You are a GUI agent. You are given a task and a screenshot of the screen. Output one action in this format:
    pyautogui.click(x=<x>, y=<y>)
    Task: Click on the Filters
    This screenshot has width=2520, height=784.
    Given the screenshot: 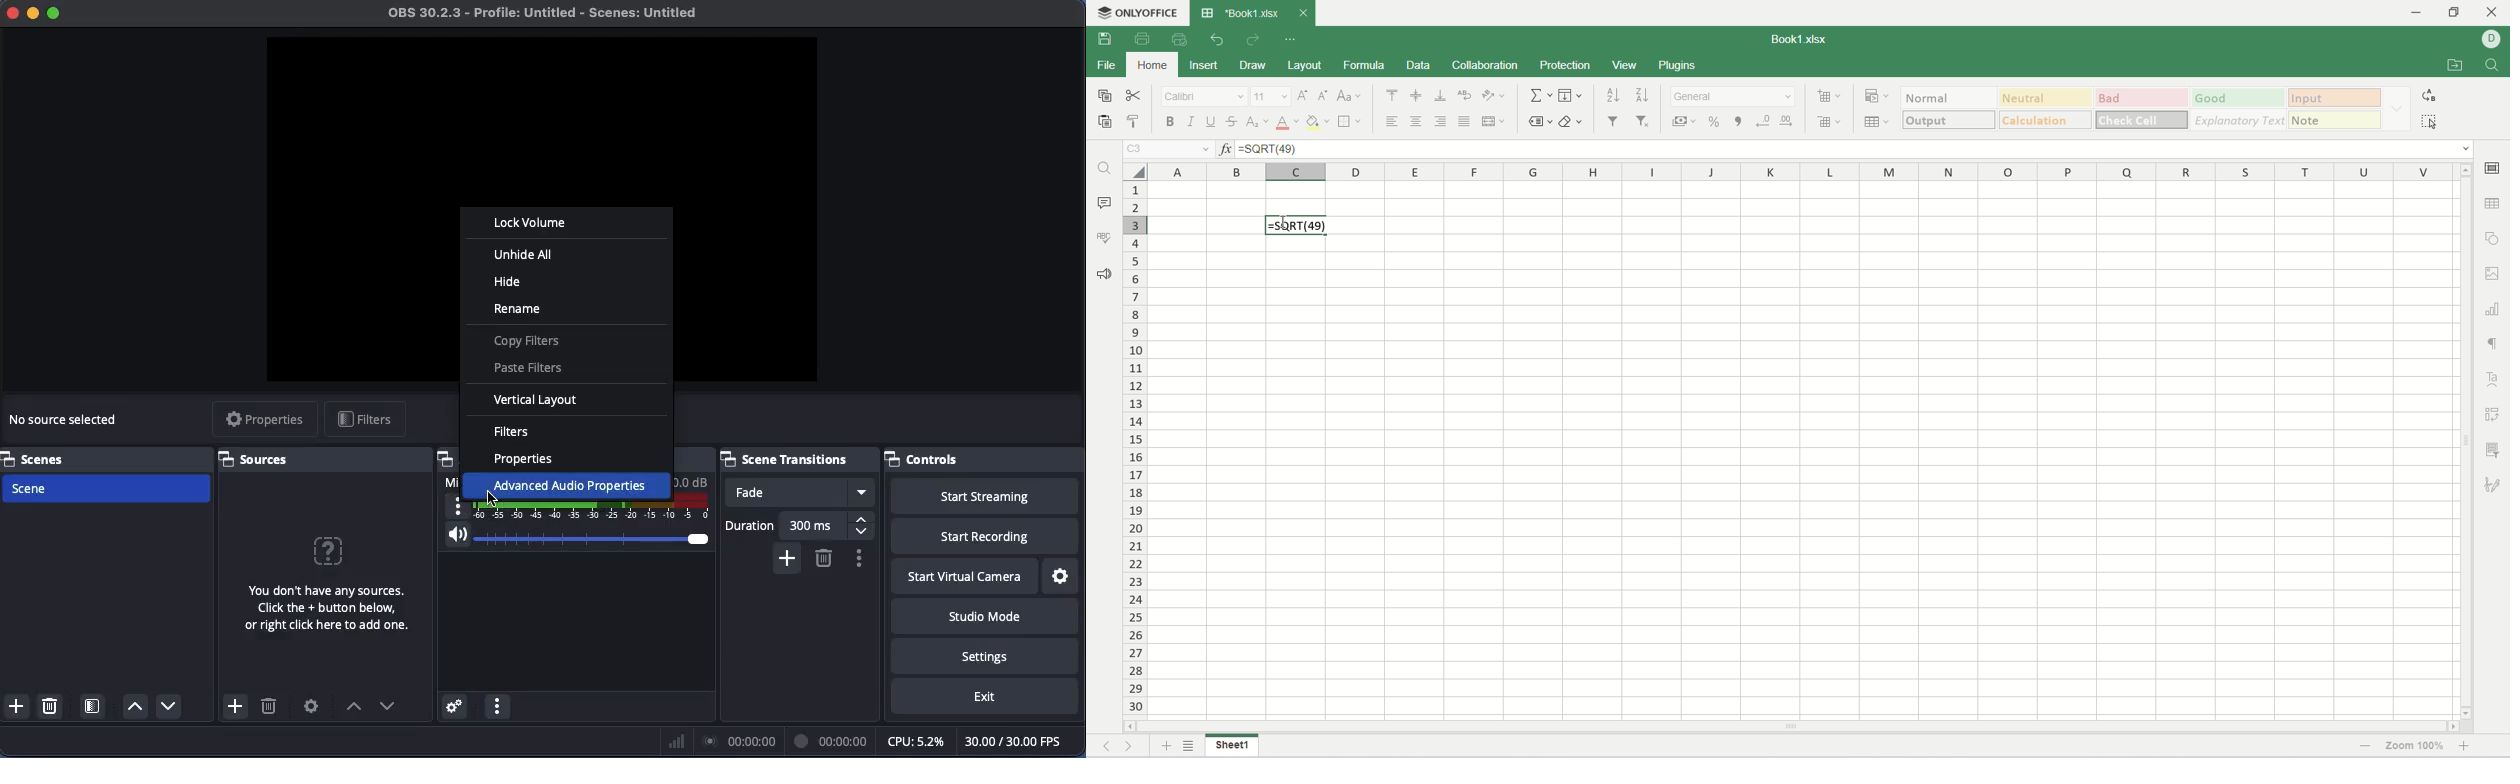 What is the action you would take?
    pyautogui.click(x=365, y=421)
    